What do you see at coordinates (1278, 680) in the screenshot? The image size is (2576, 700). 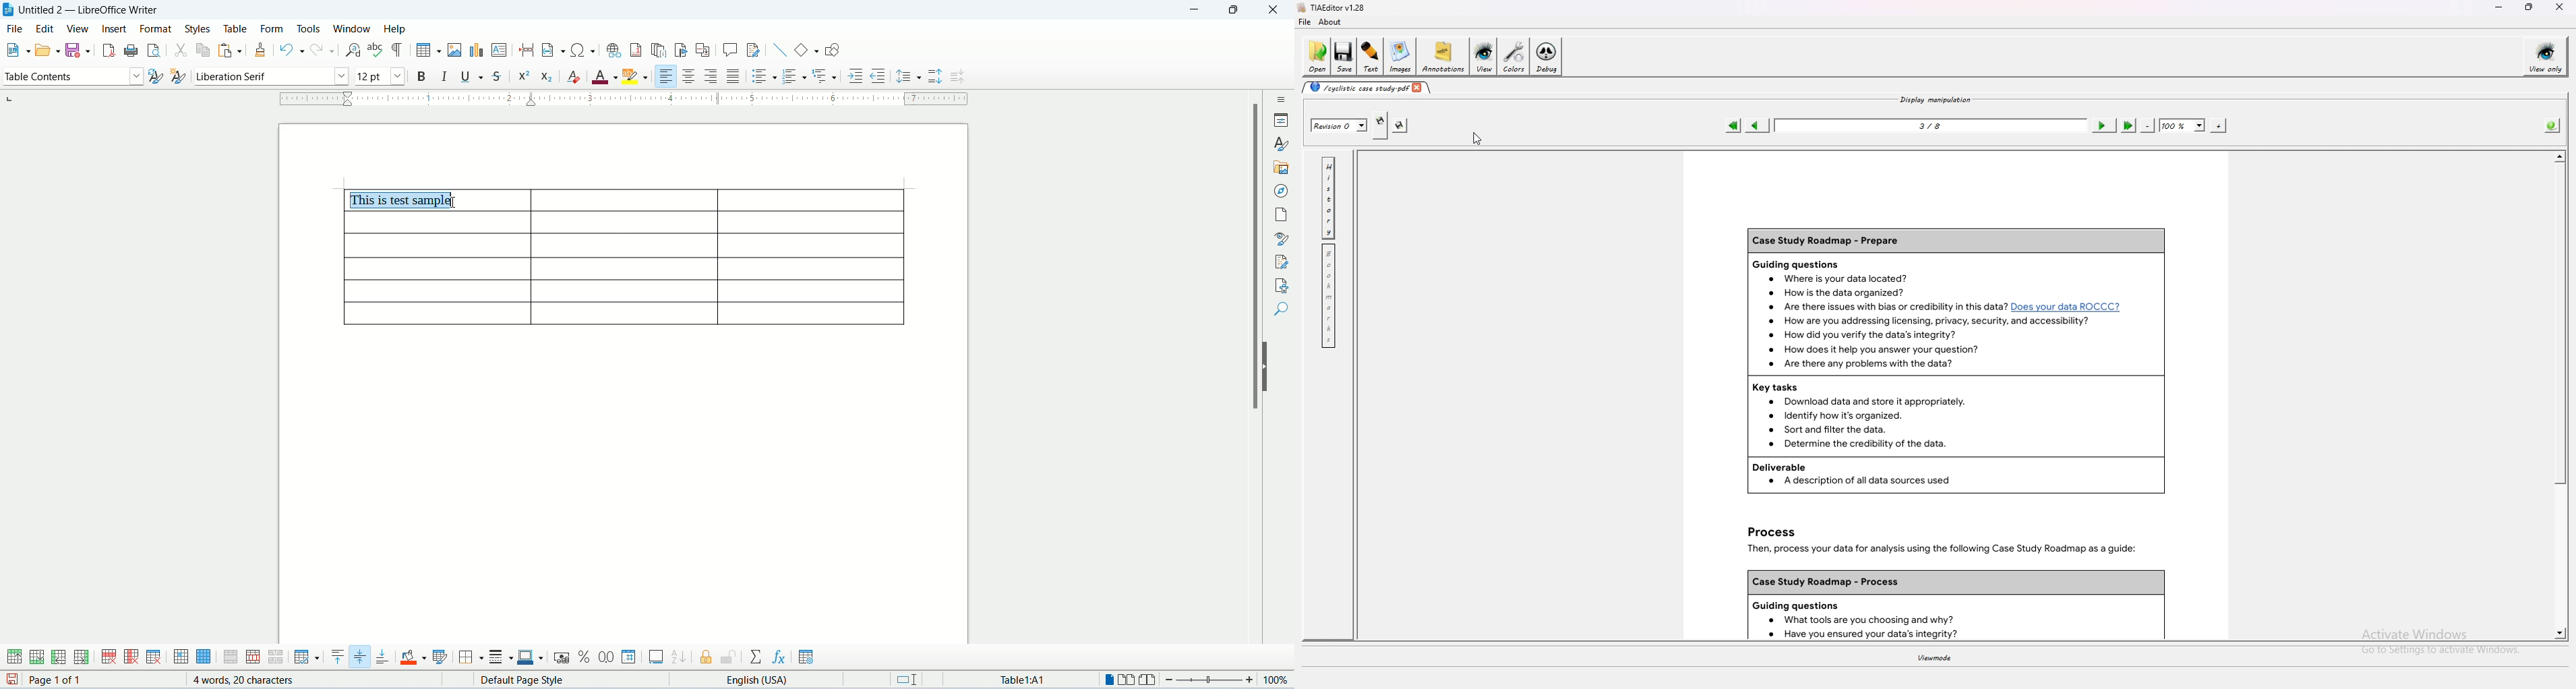 I see `zoom percemt` at bounding box center [1278, 680].